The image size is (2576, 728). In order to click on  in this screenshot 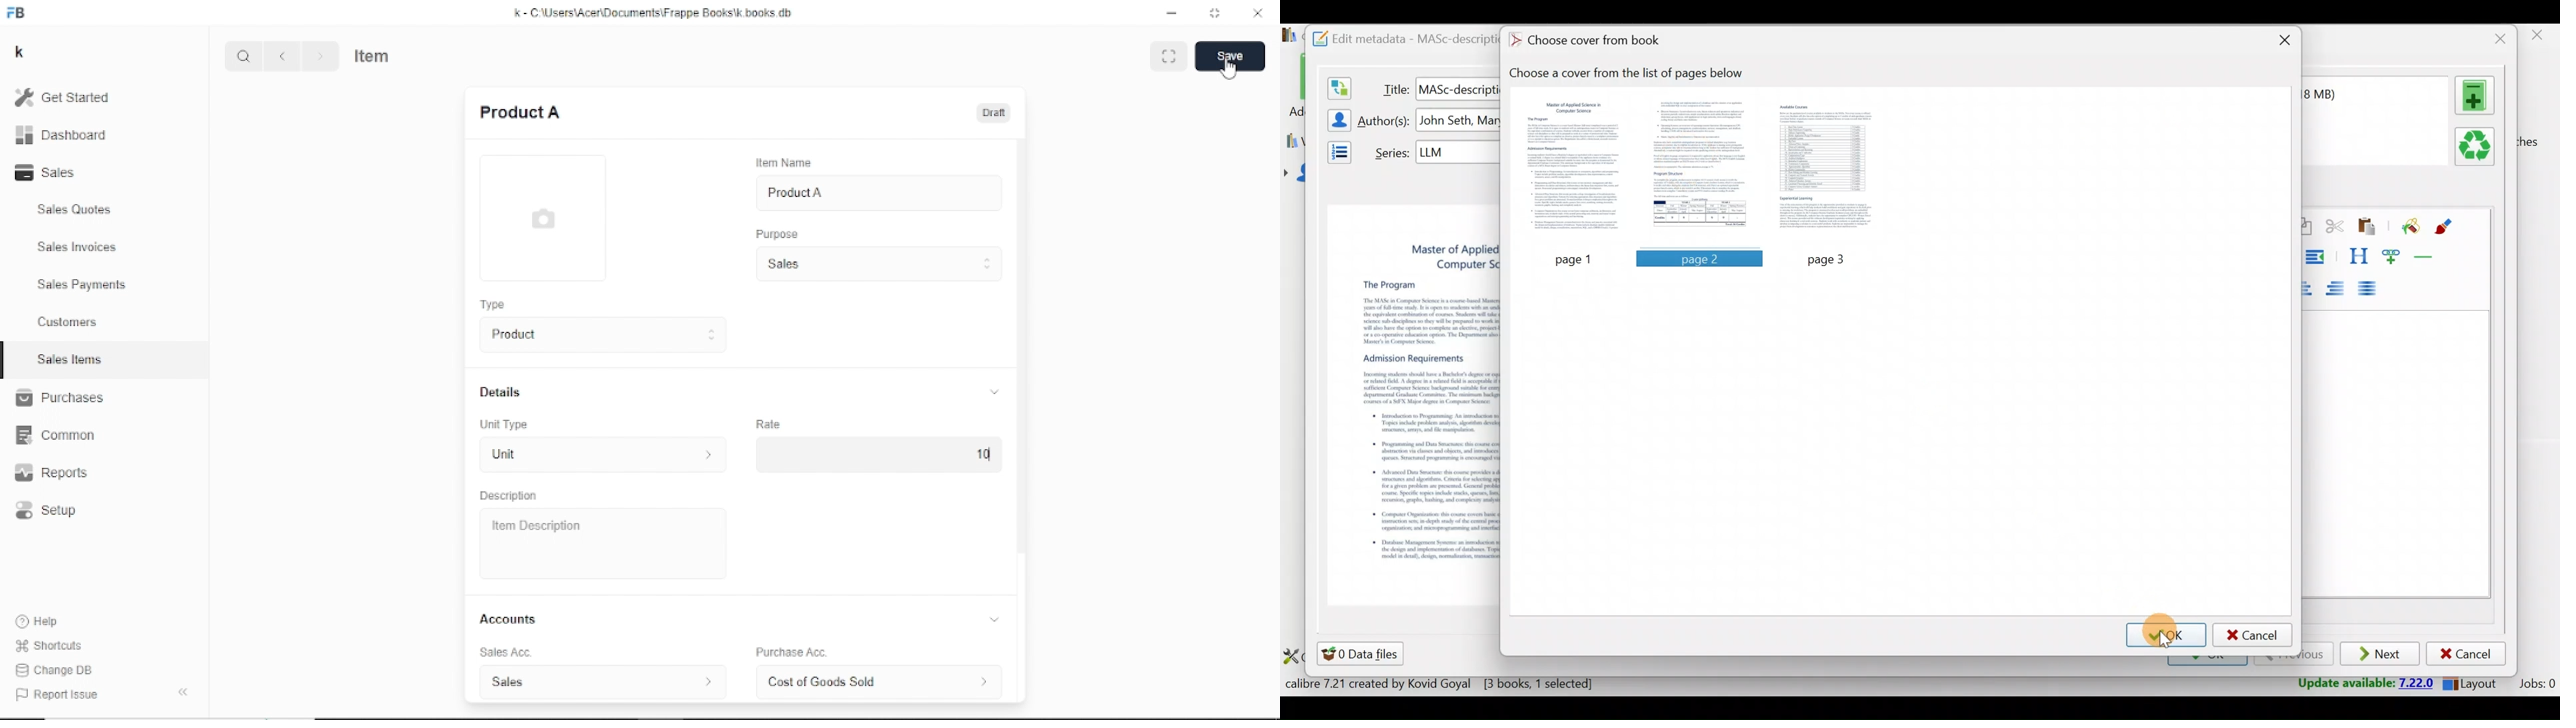, I will do `click(1699, 258)`.